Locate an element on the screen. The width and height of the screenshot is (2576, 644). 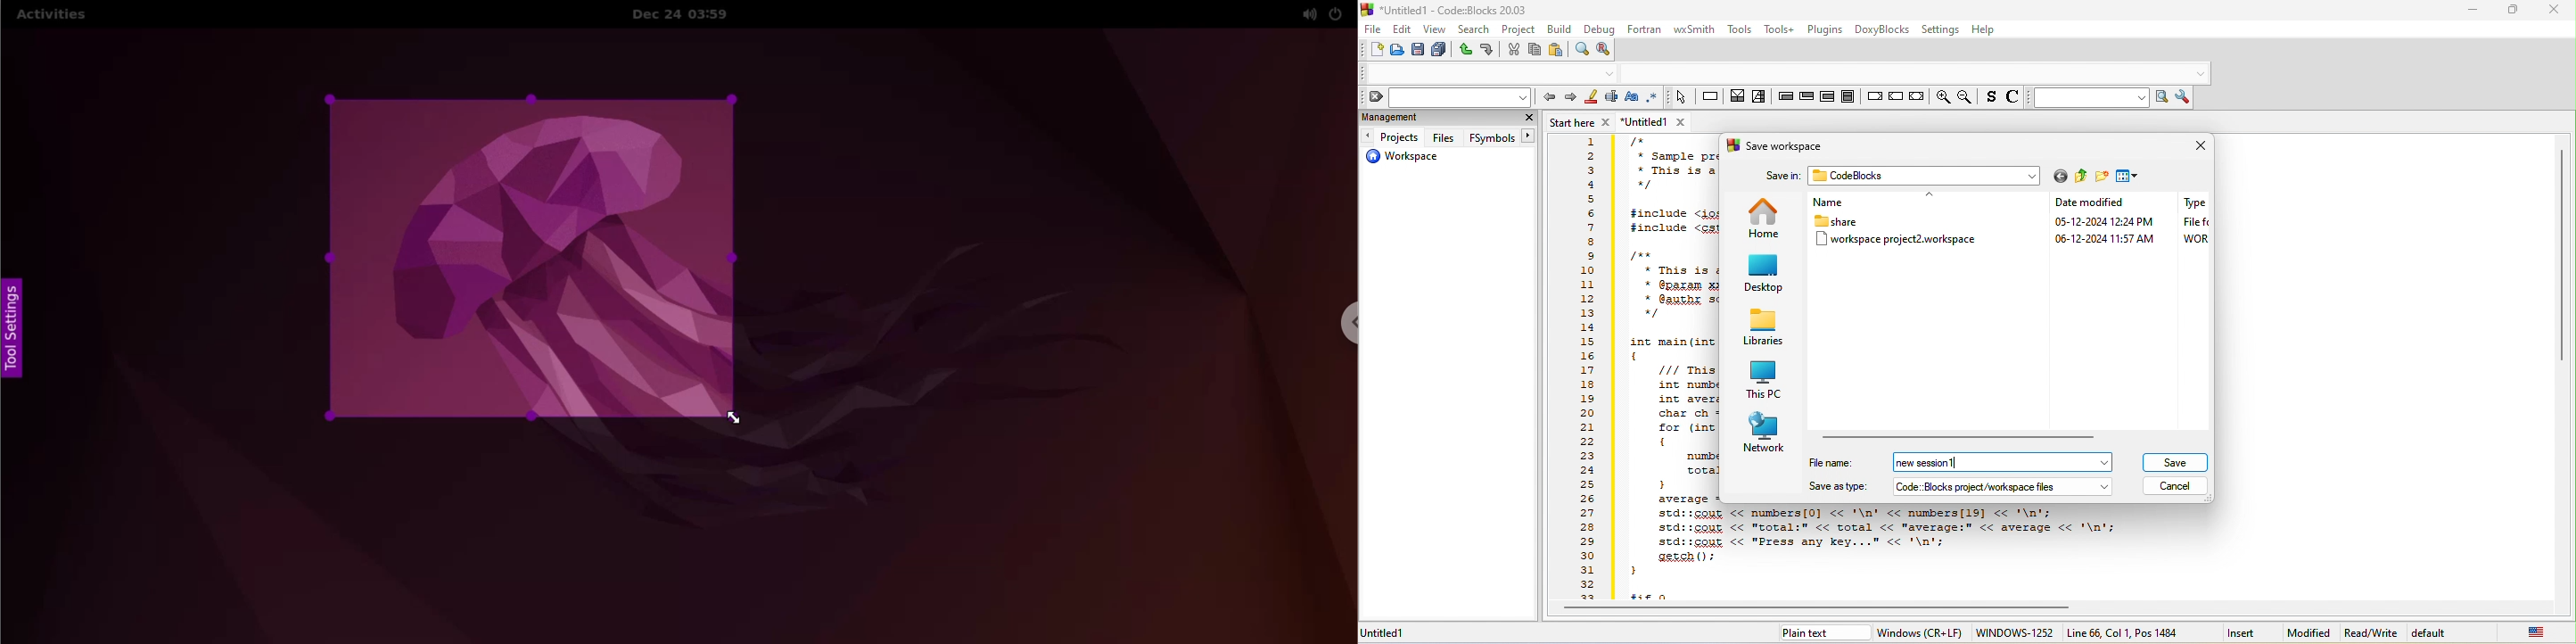
save is located at coordinates (2174, 462).